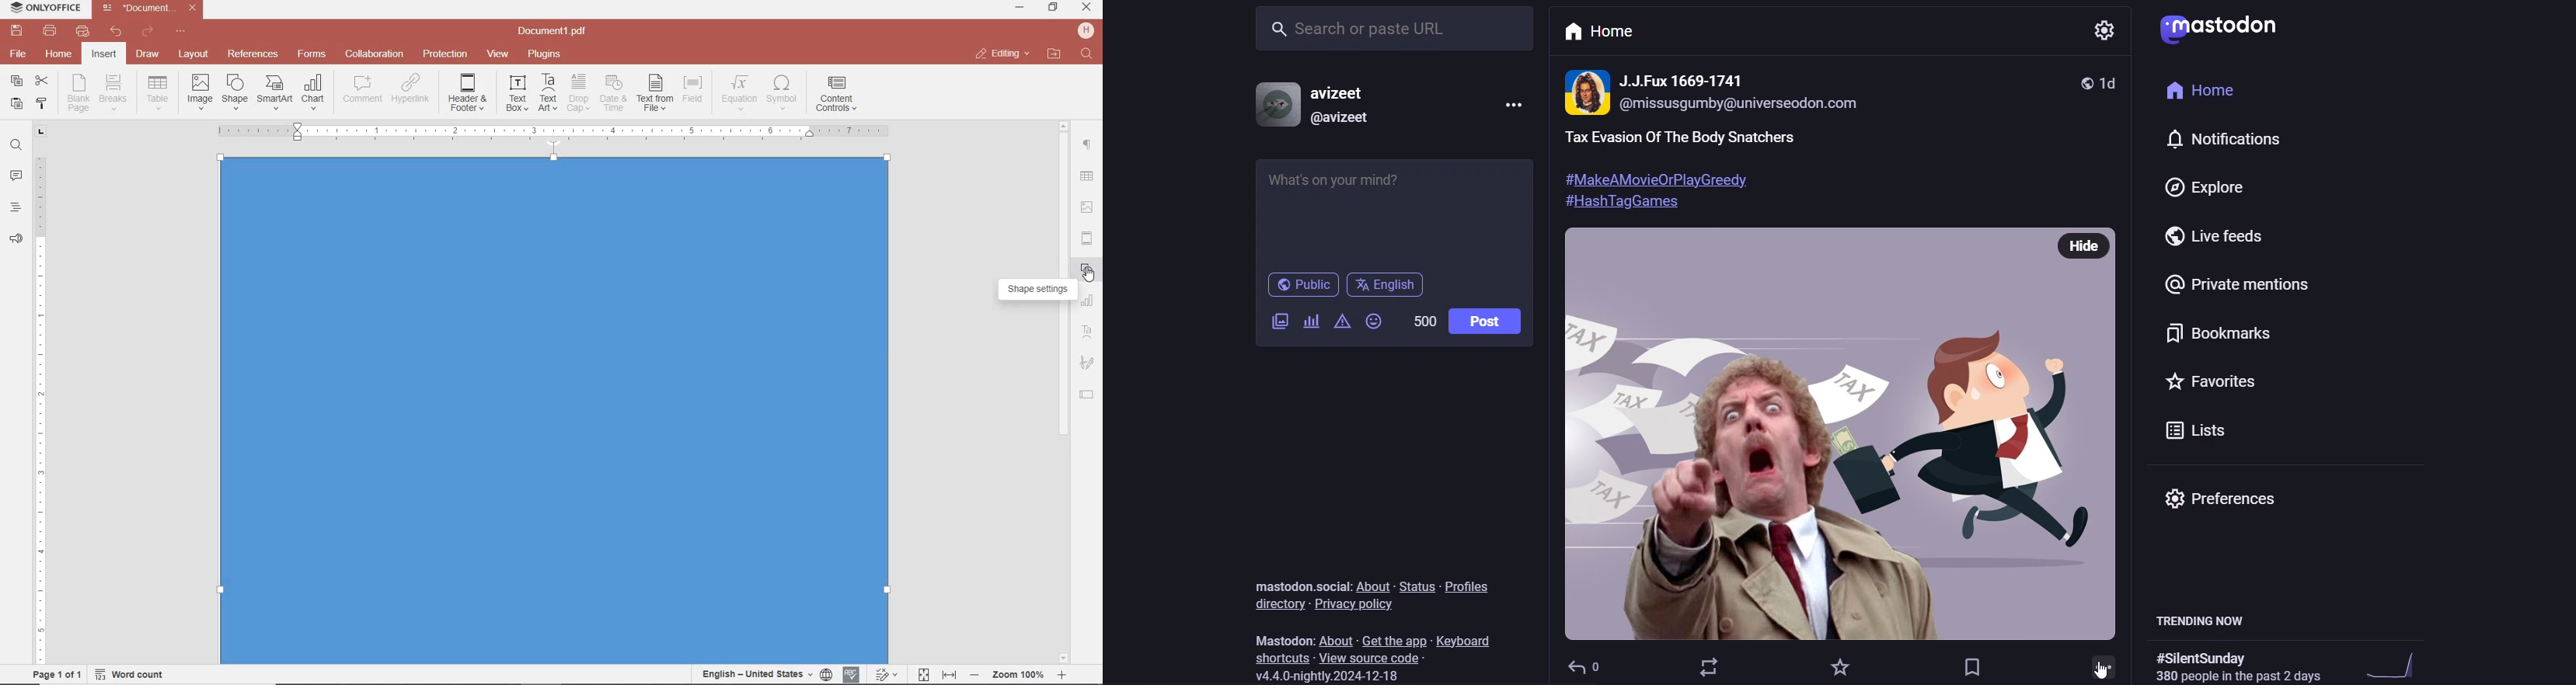  I want to click on spell checking, so click(851, 675).